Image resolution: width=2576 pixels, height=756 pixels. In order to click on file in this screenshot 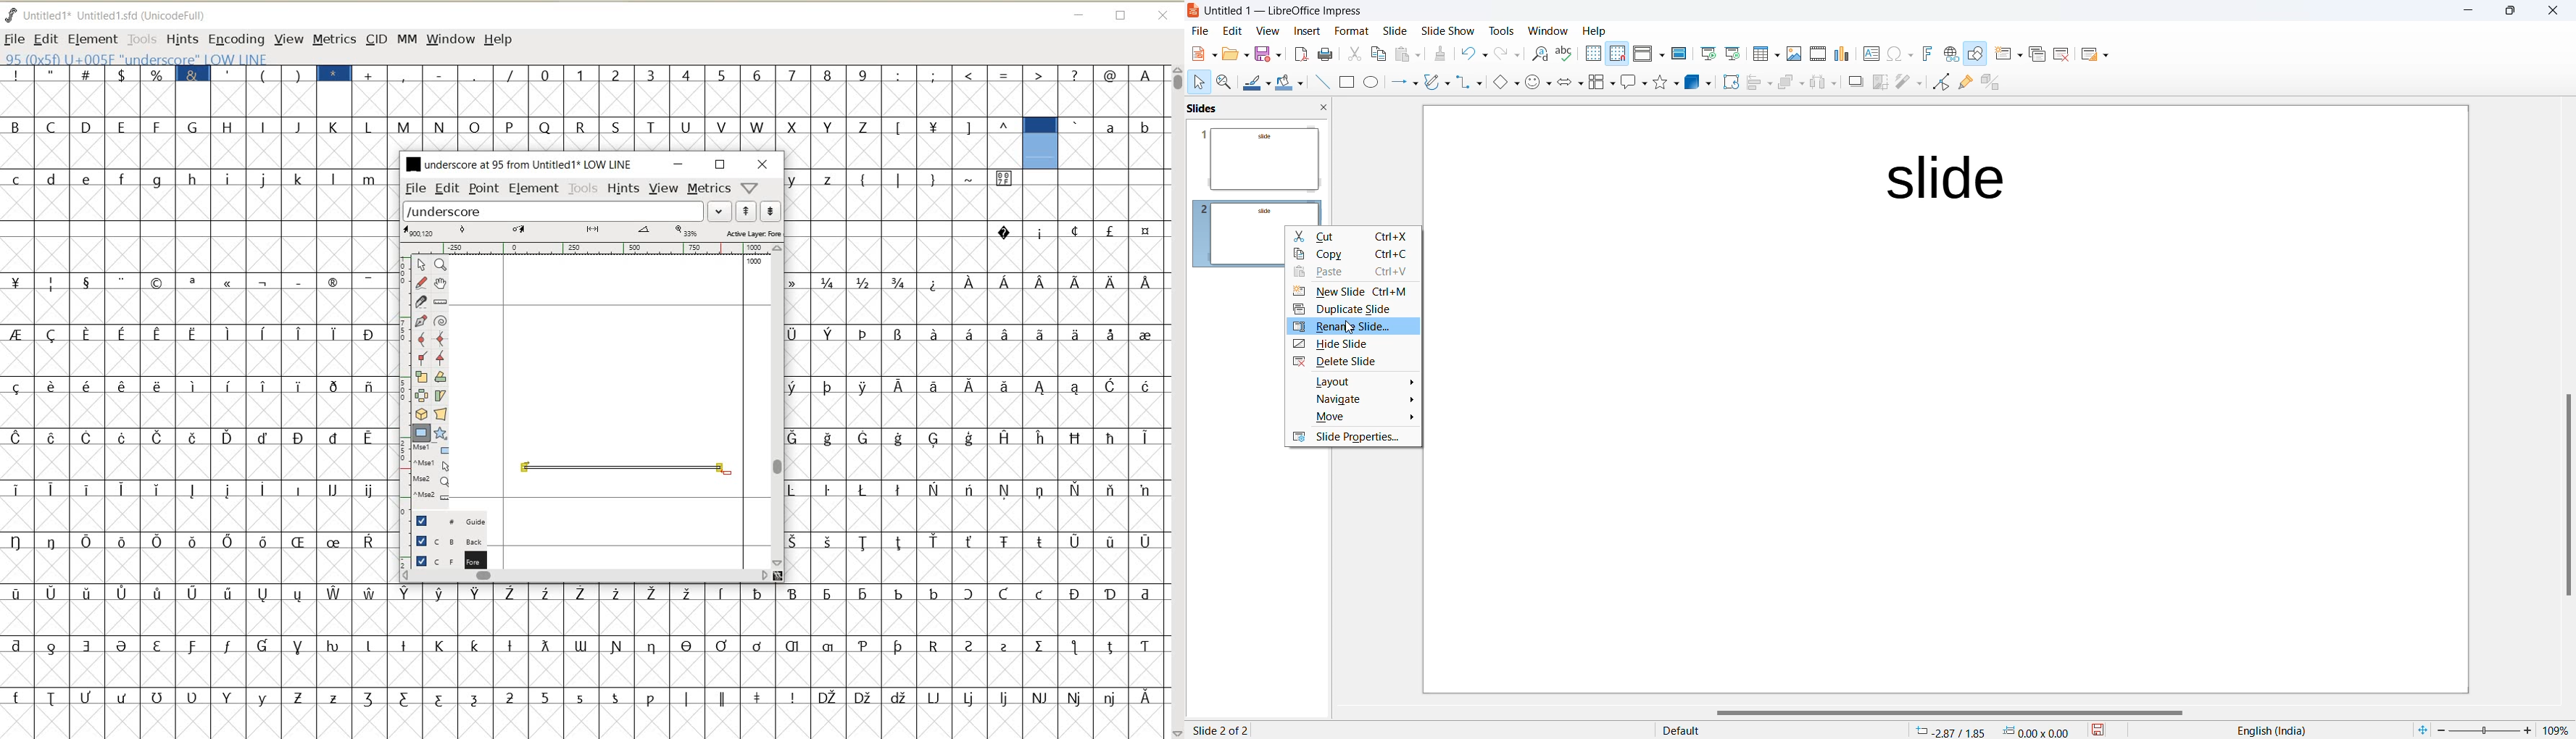, I will do `click(1198, 33)`.